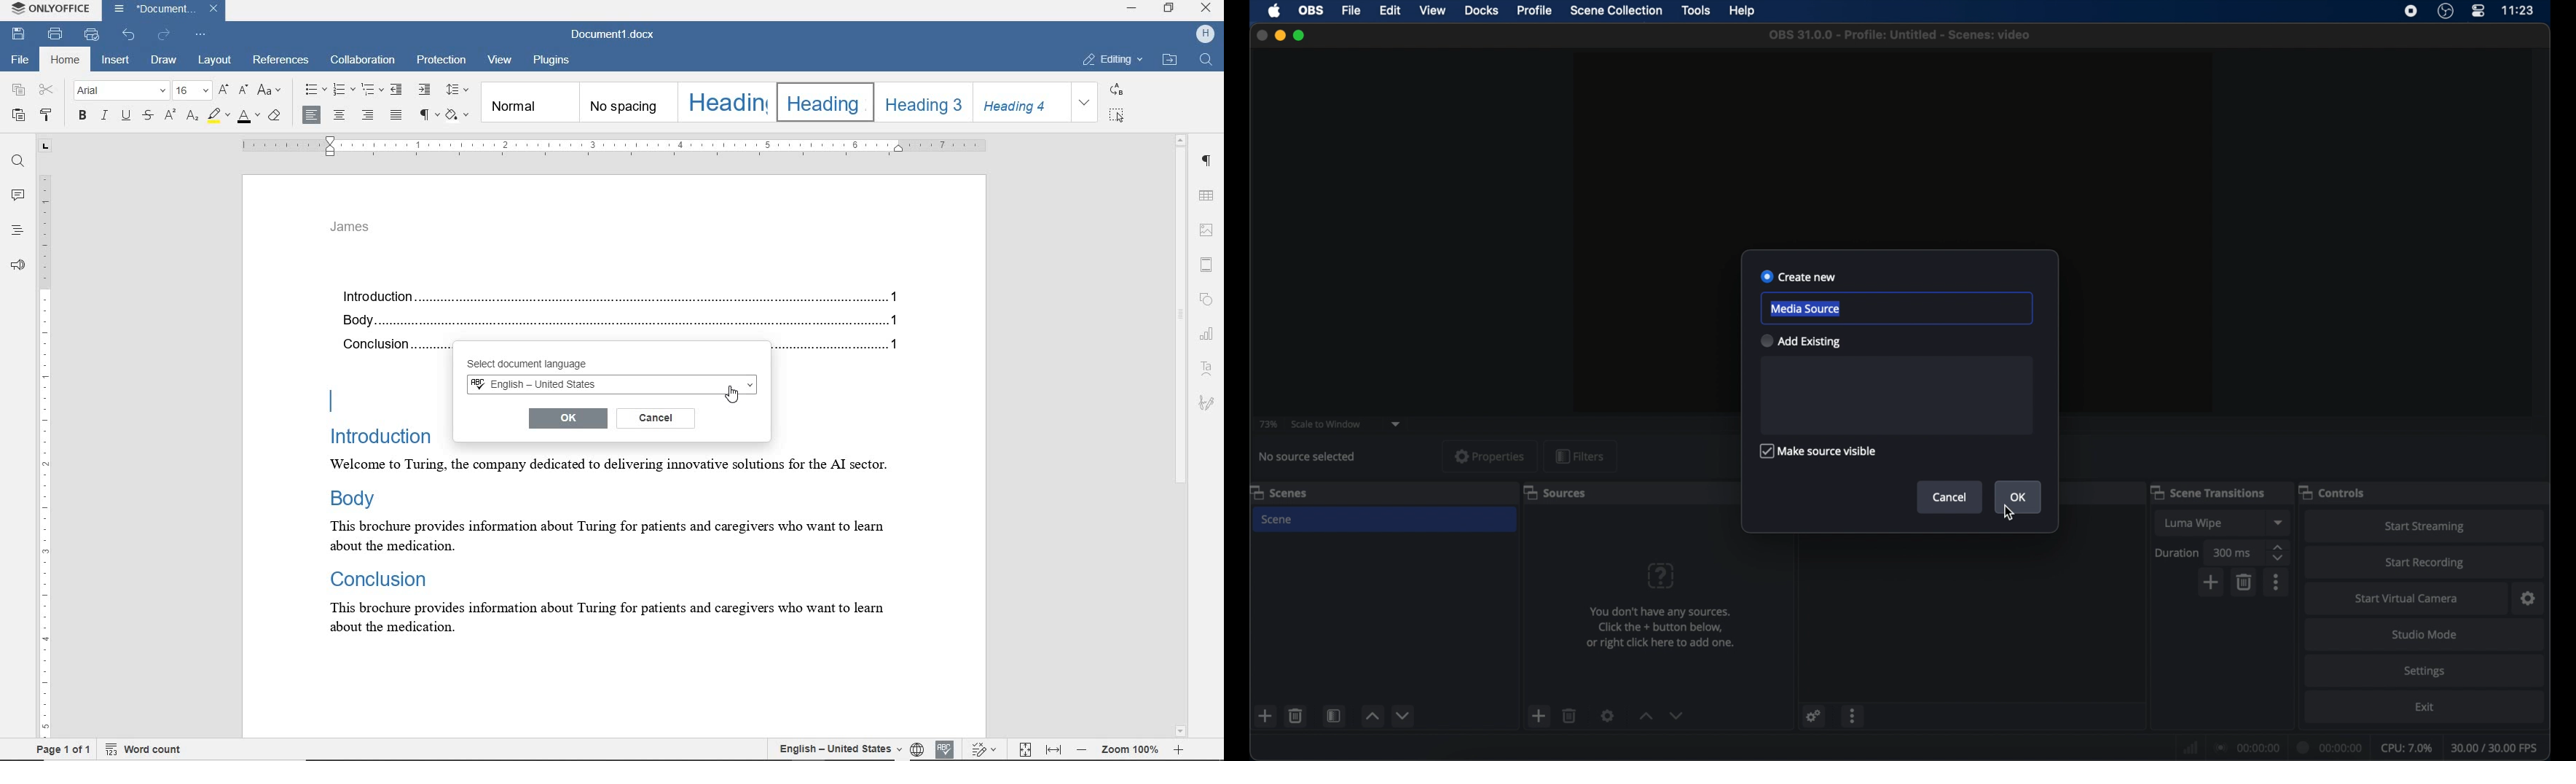 The width and height of the screenshot is (2576, 784). What do you see at coordinates (1481, 11) in the screenshot?
I see `docks` at bounding box center [1481, 11].